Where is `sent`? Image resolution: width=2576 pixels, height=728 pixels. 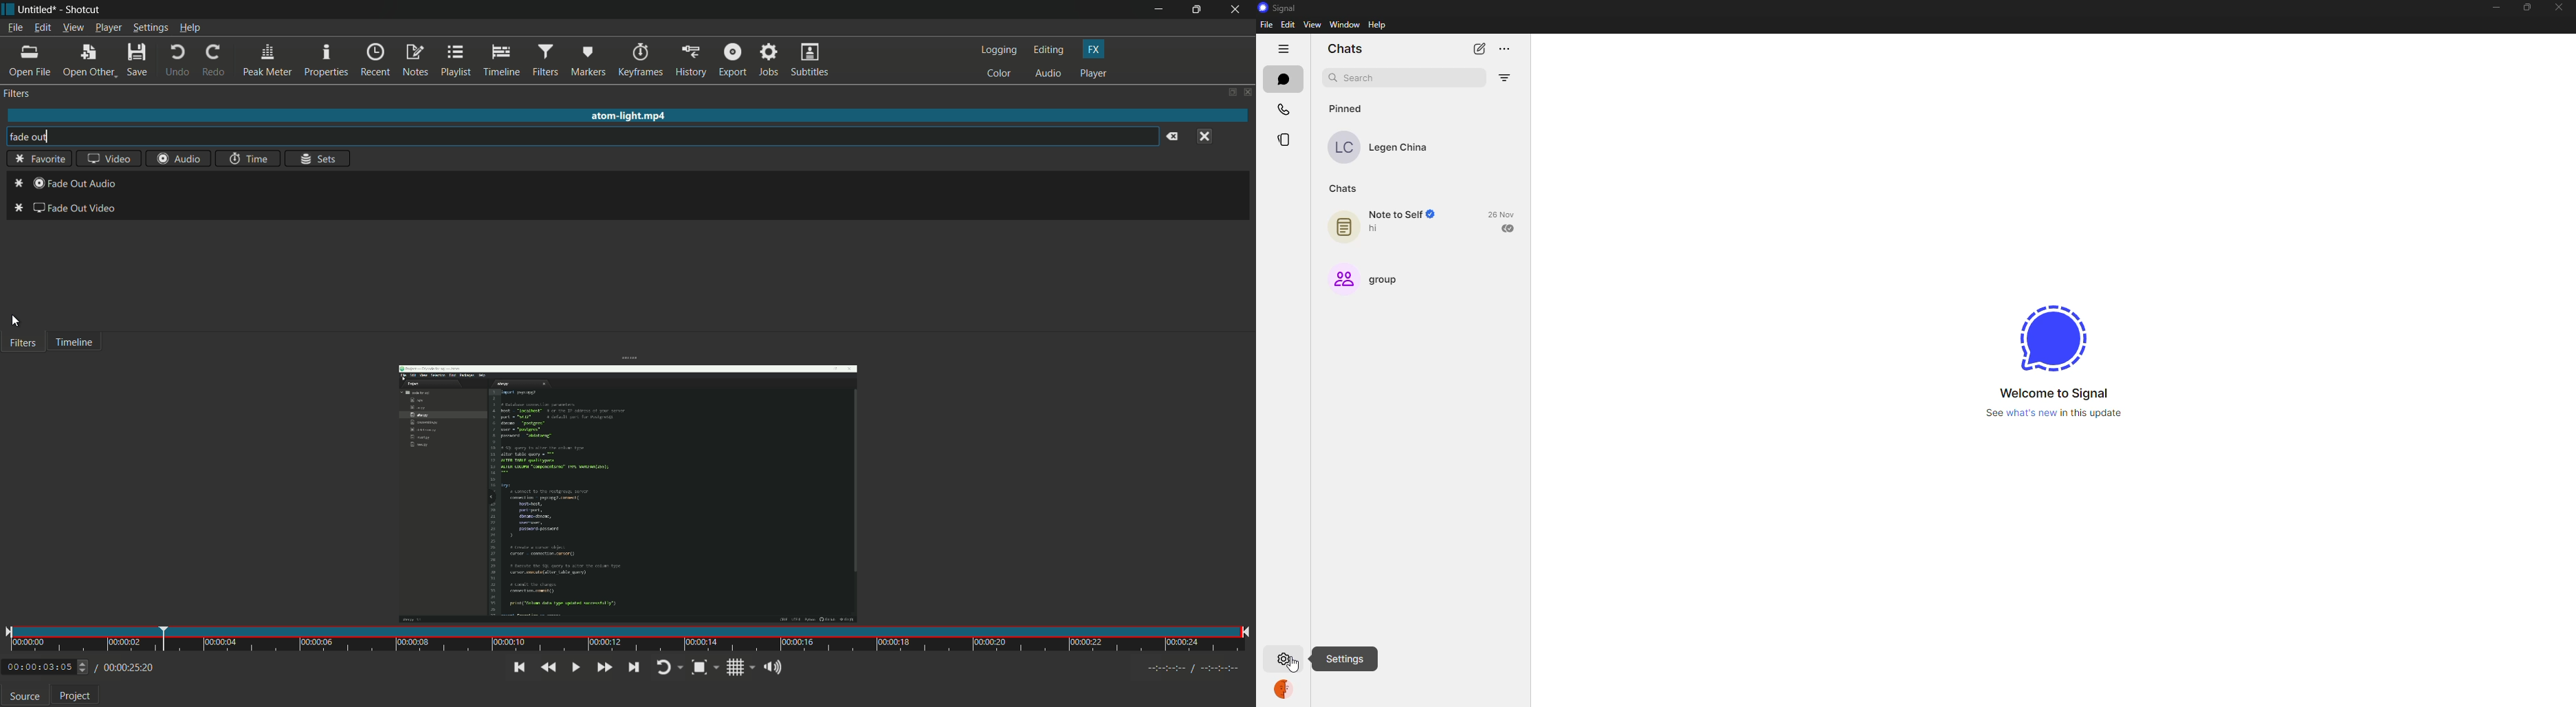
sent is located at coordinates (1509, 228).